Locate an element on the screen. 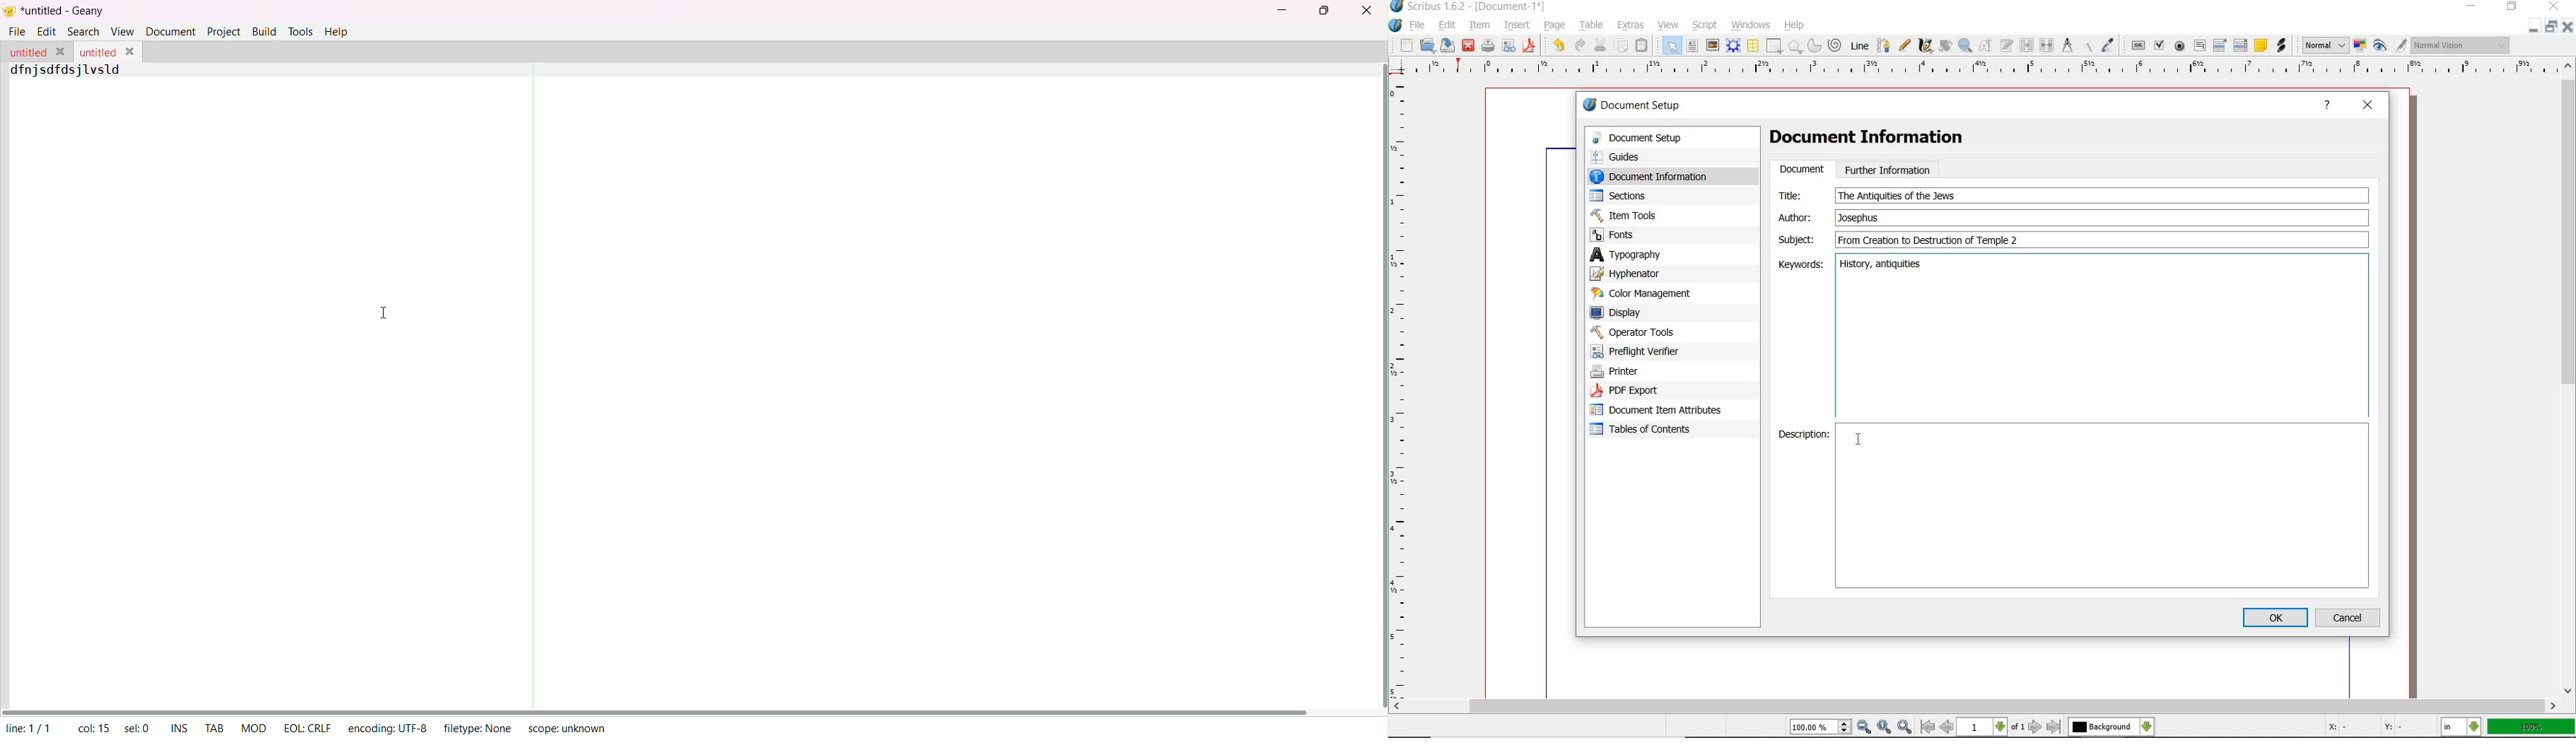  restore is located at coordinates (2548, 25).